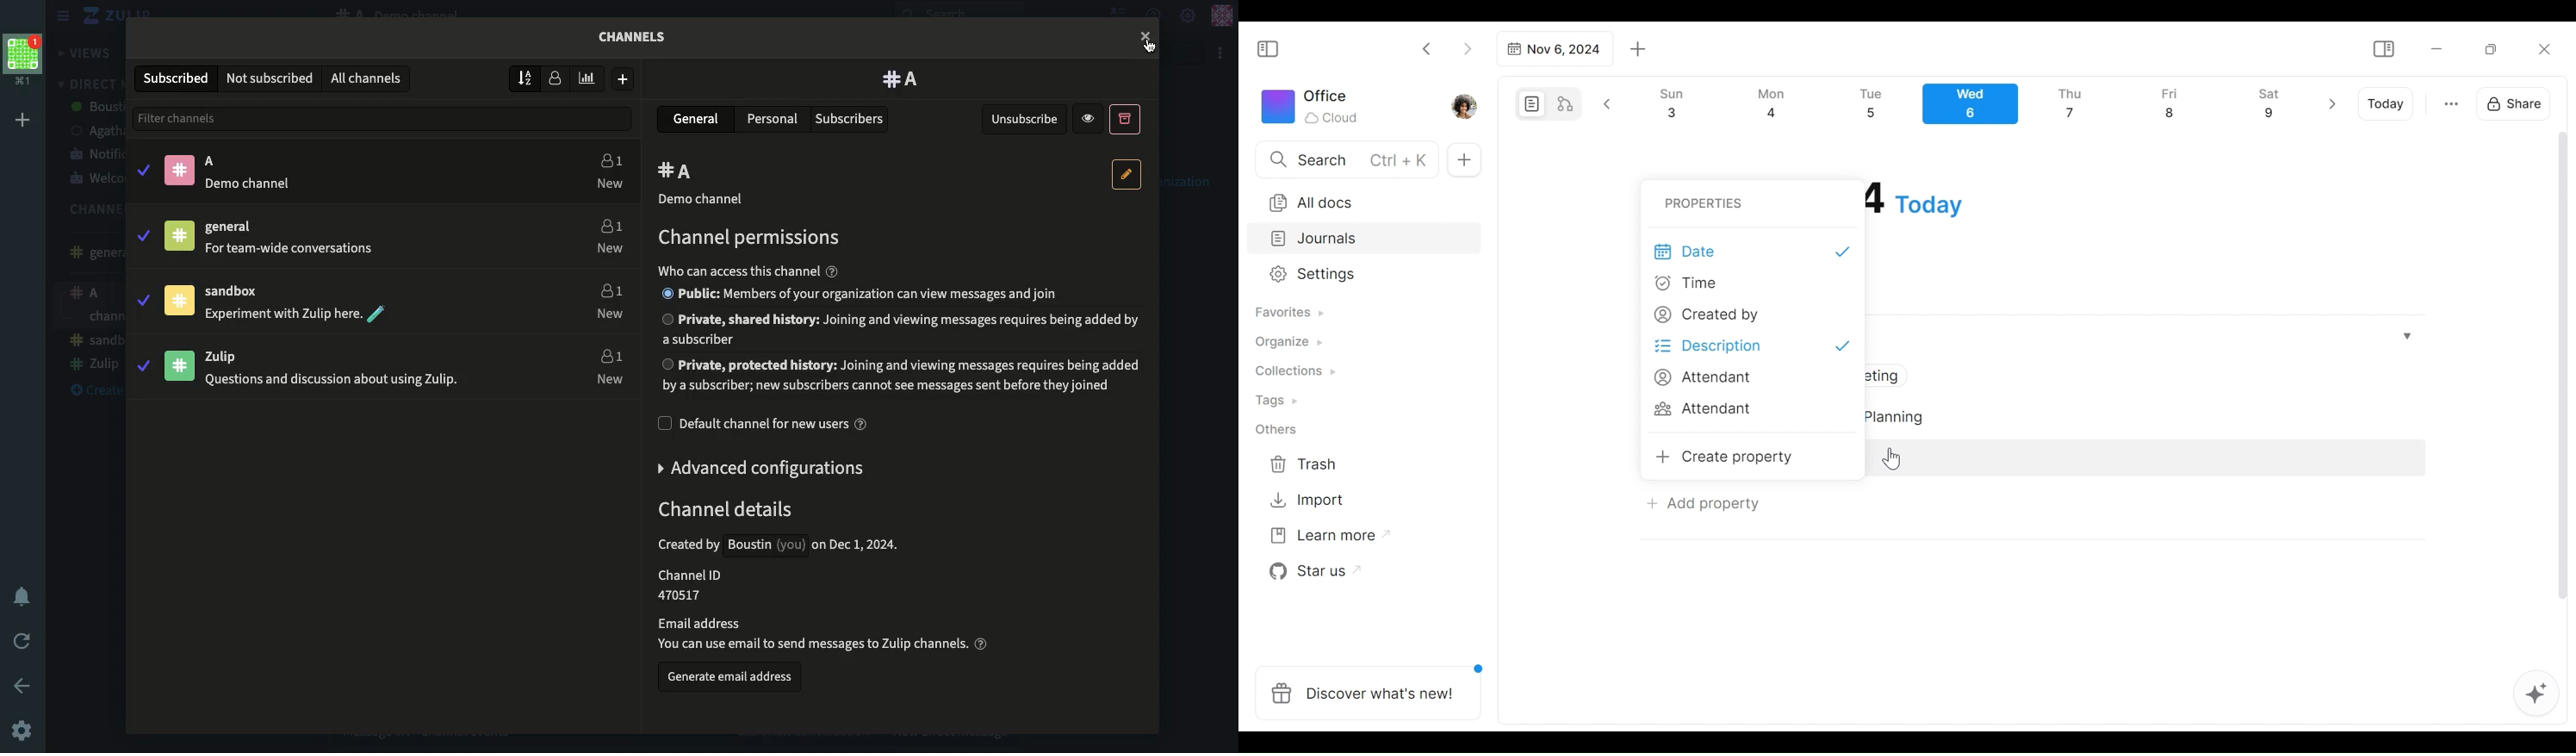 The width and height of the screenshot is (2576, 756). Describe the element at coordinates (605, 364) in the screenshot. I see `Users` at that location.